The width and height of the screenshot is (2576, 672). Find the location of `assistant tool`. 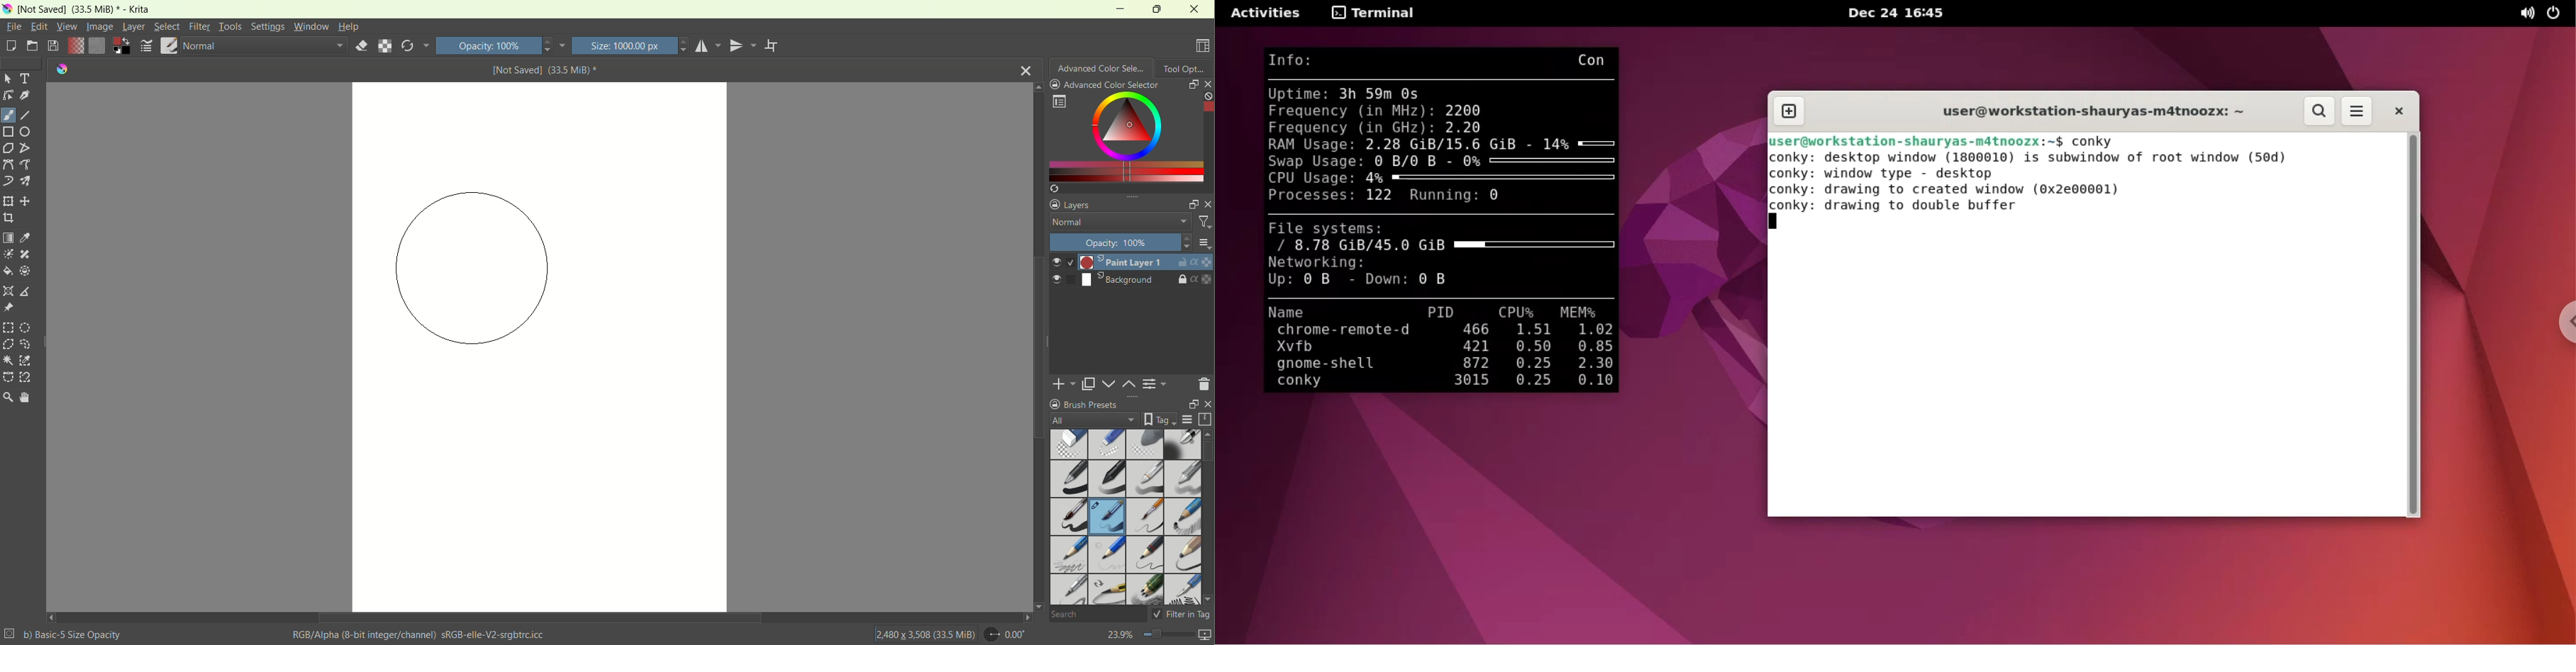

assistant tool is located at coordinates (9, 290).